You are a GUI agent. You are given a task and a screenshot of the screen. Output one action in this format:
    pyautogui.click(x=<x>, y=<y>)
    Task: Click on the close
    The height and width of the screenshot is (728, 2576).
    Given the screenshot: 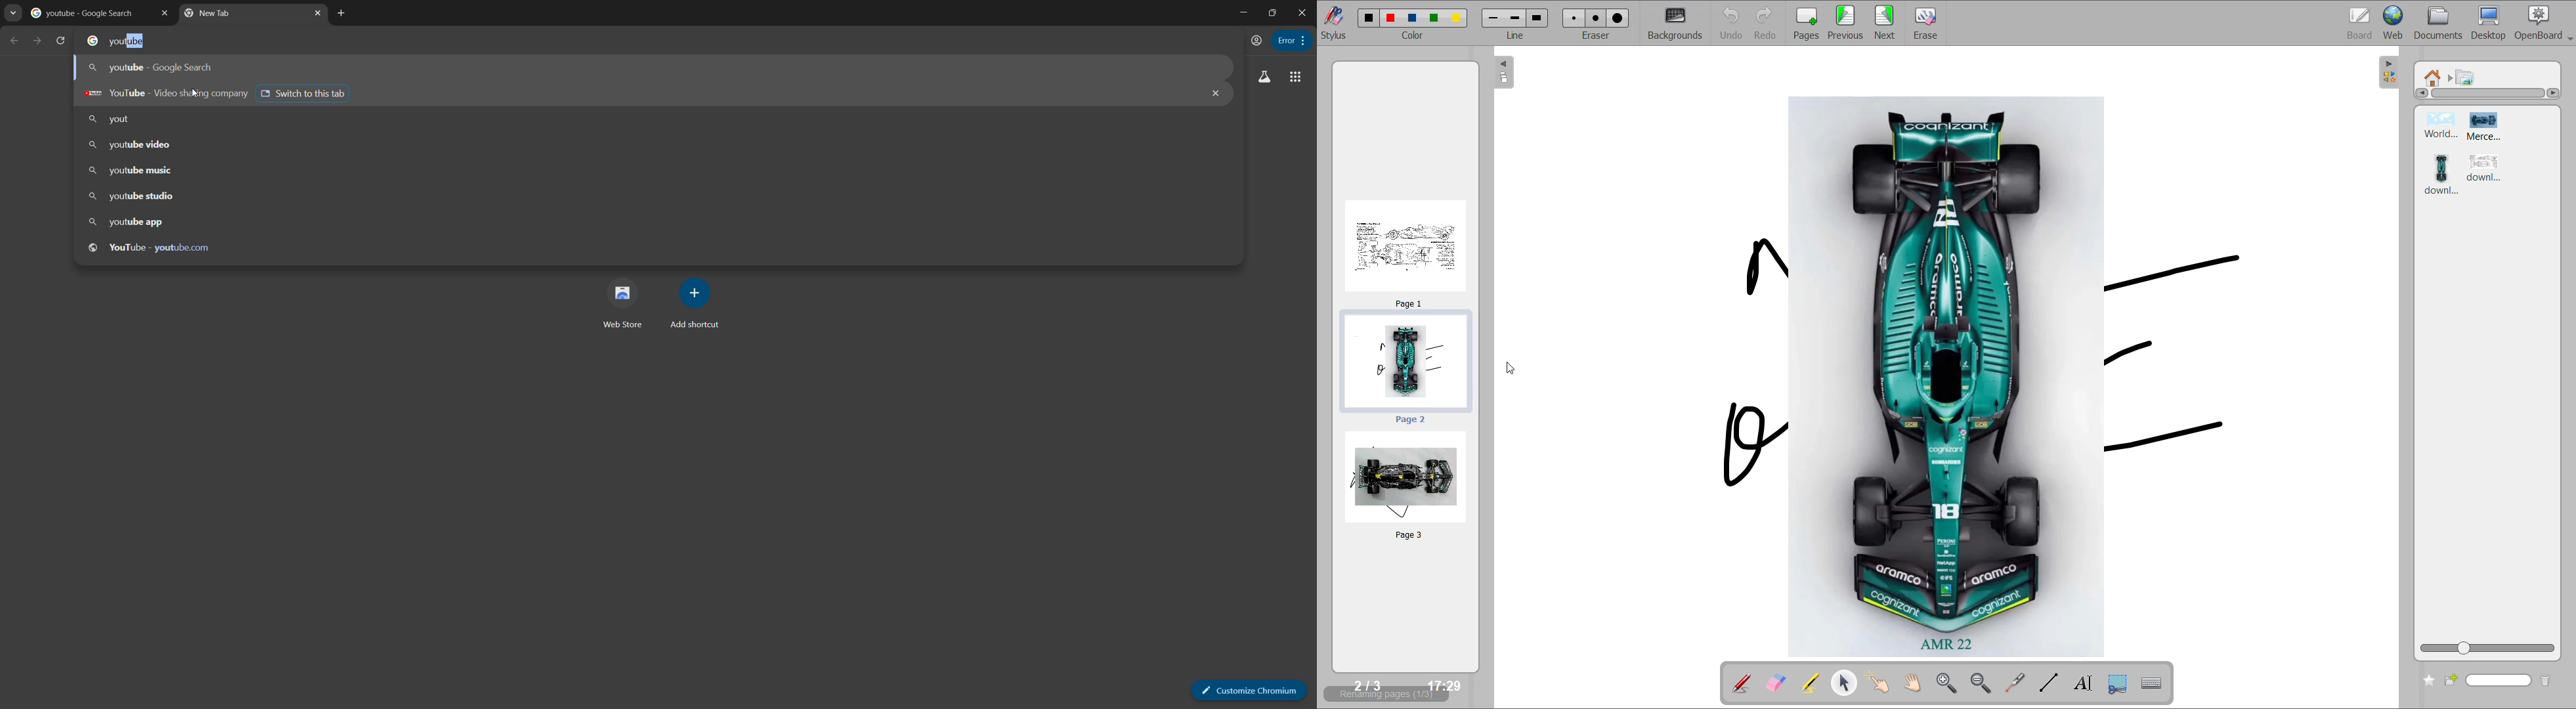 What is the action you would take?
    pyautogui.click(x=1213, y=94)
    